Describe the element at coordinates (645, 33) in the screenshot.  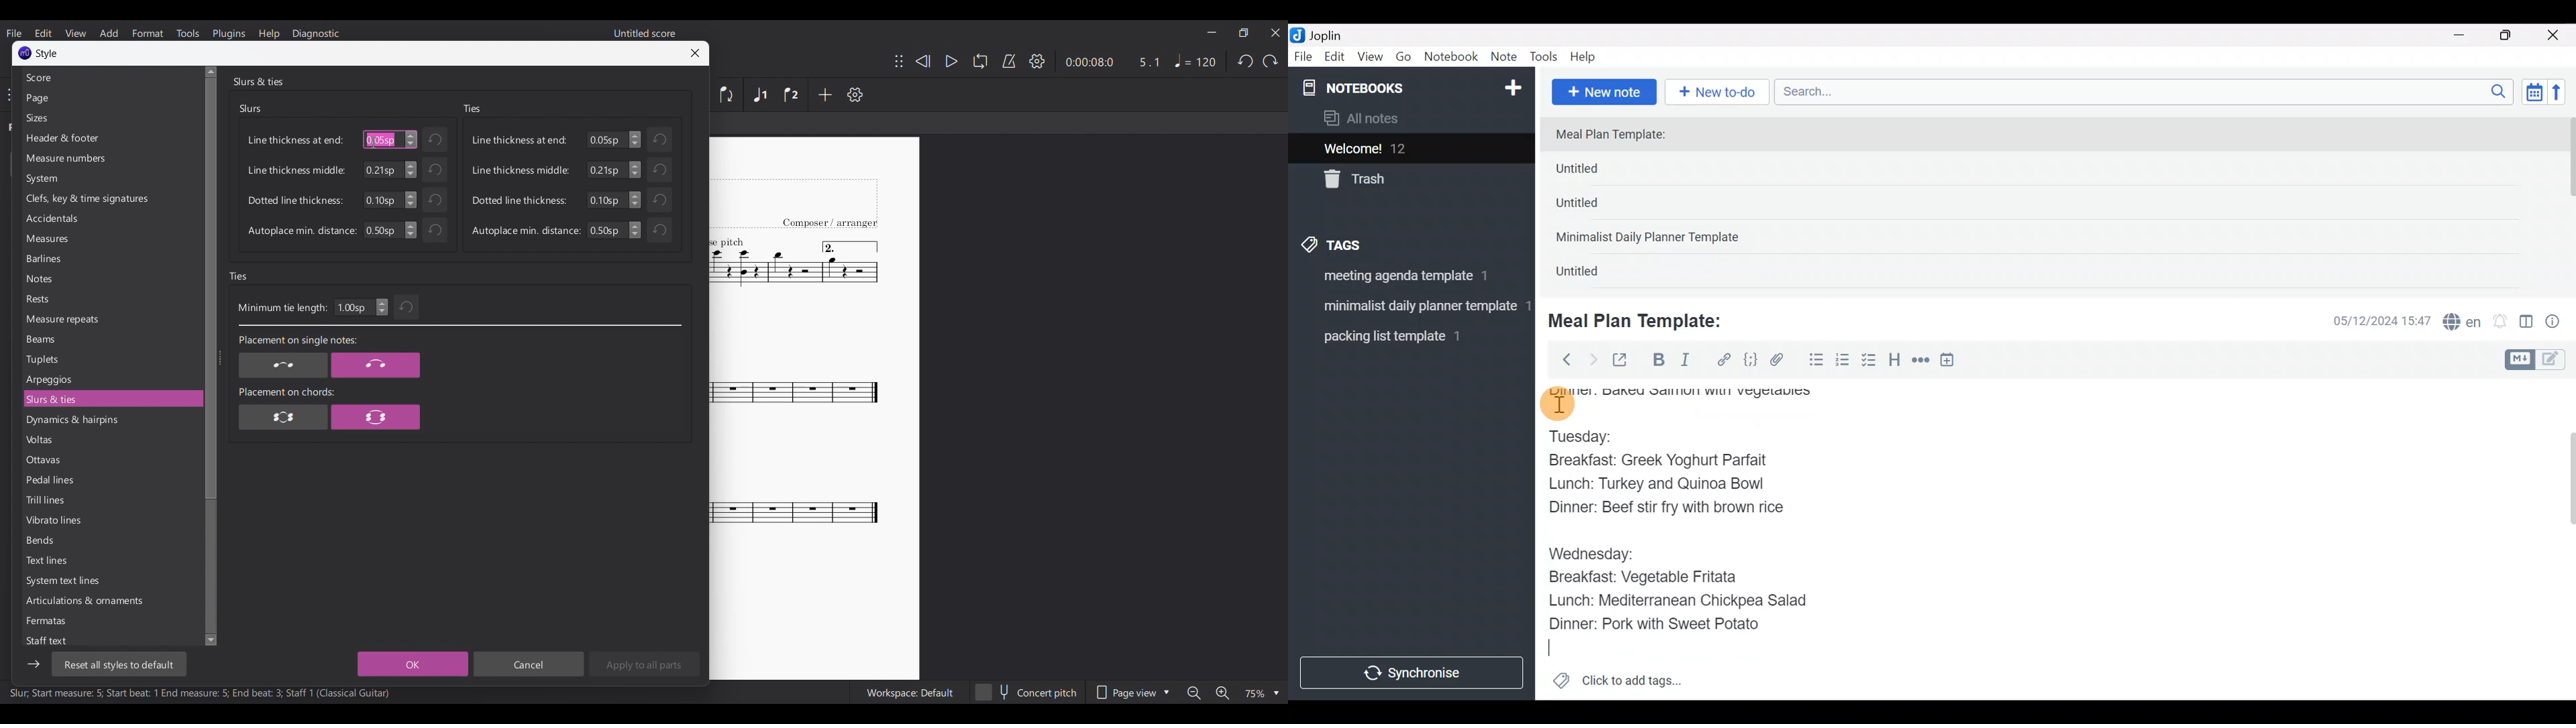
I see `Untitled score` at that location.